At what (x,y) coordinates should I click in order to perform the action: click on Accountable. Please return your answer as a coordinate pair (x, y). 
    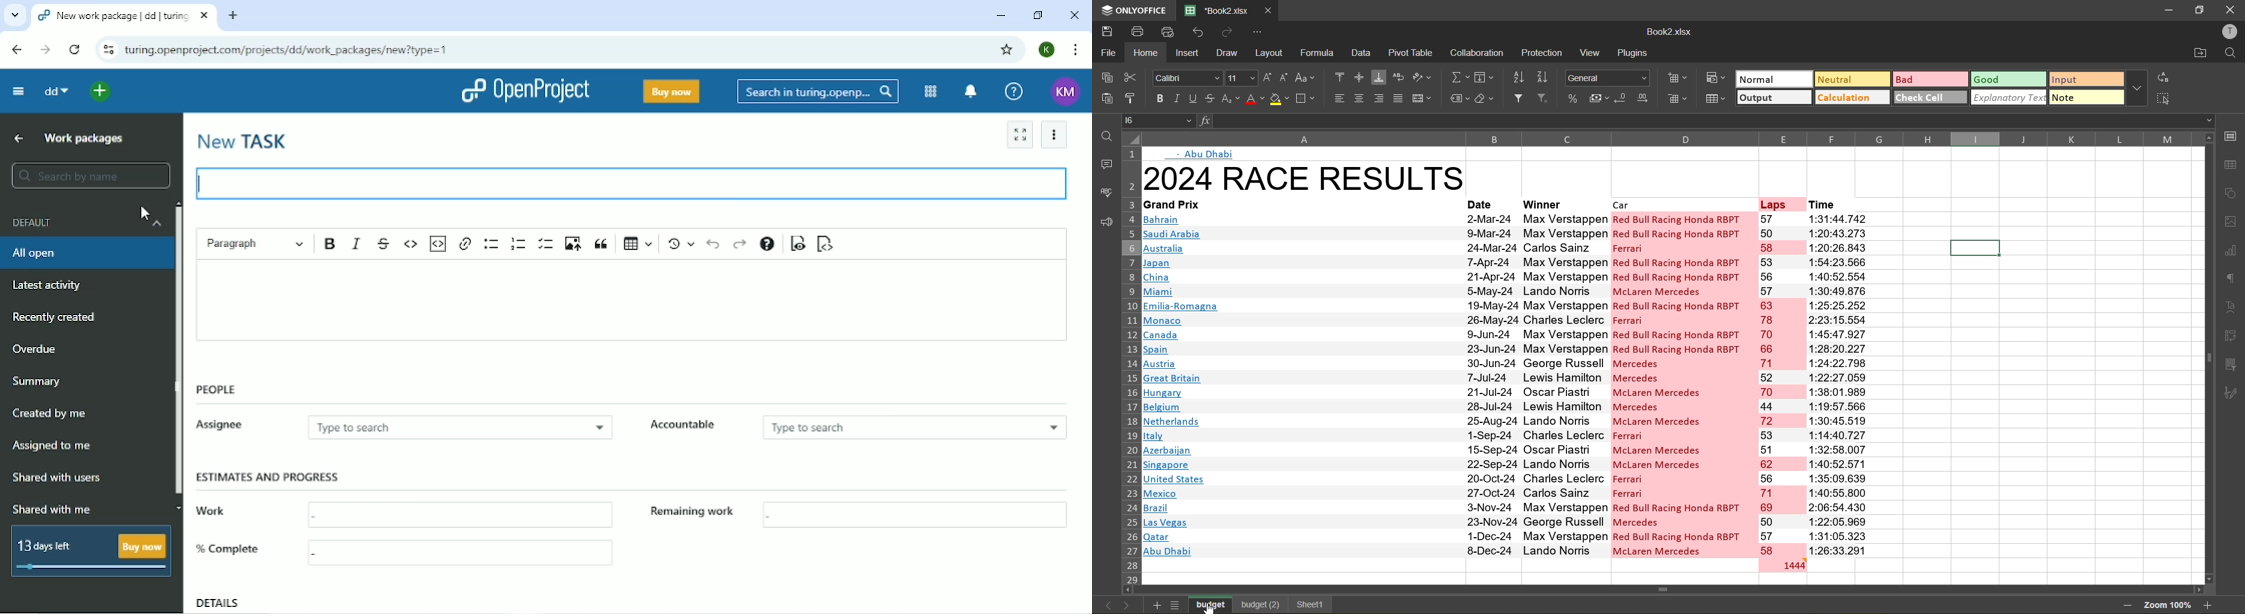
    Looking at the image, I should click on (690, 428).